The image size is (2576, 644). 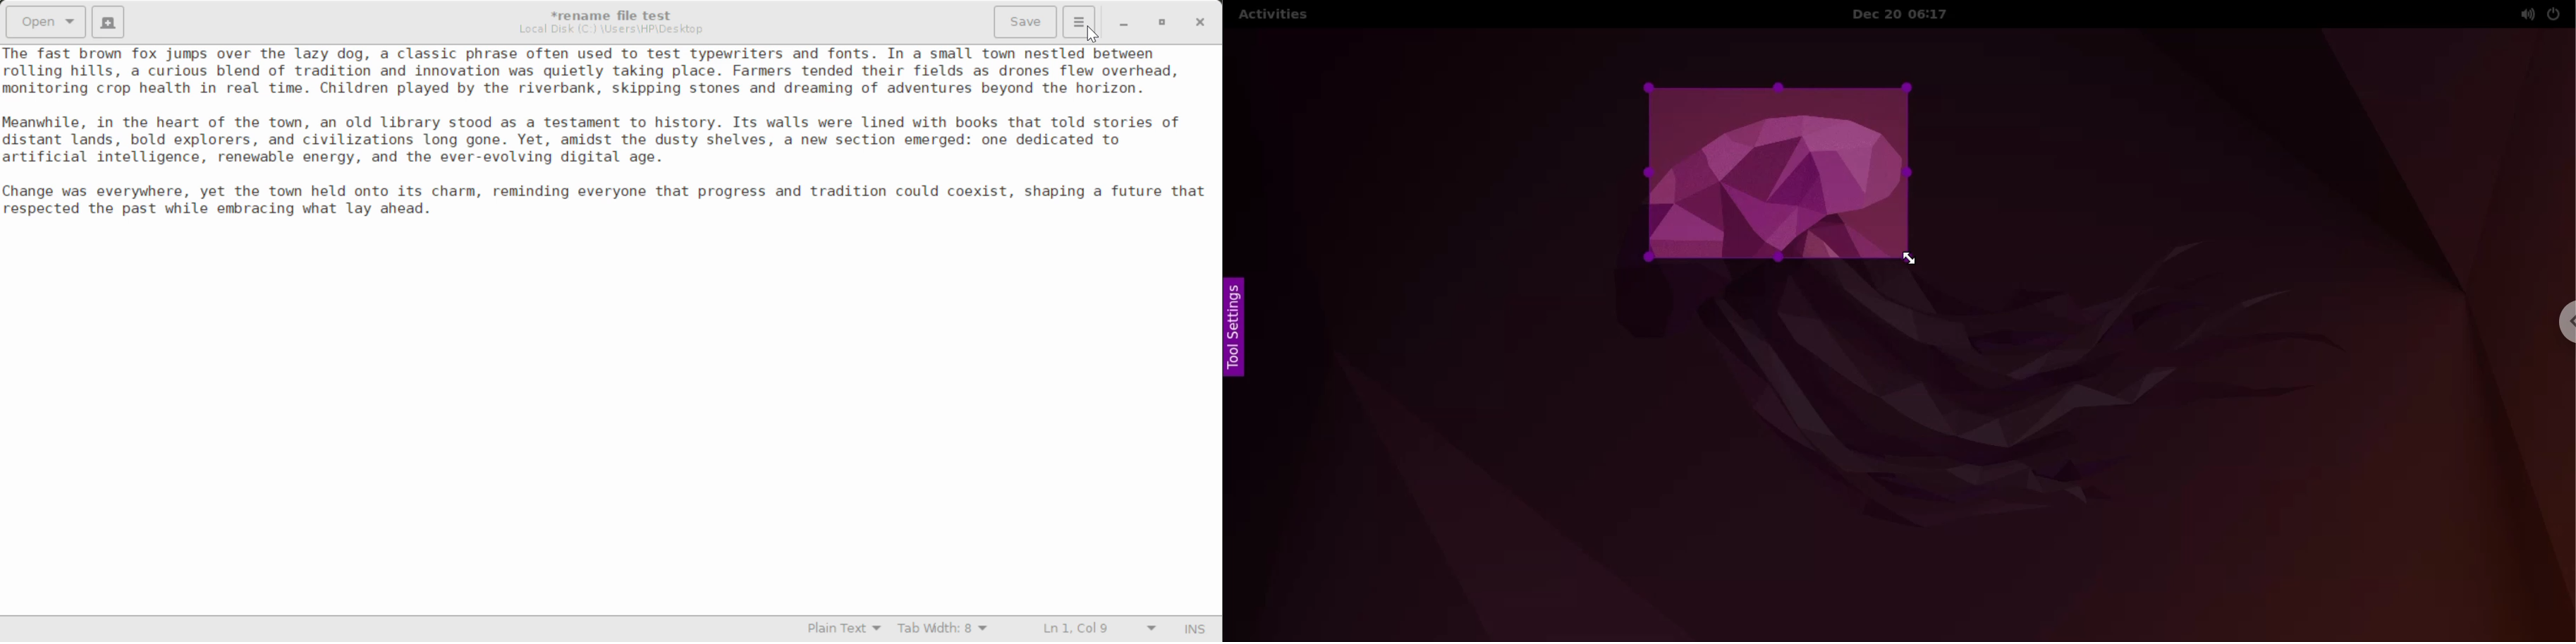 I want to click on select capture area, so click(x=1775, y=175).